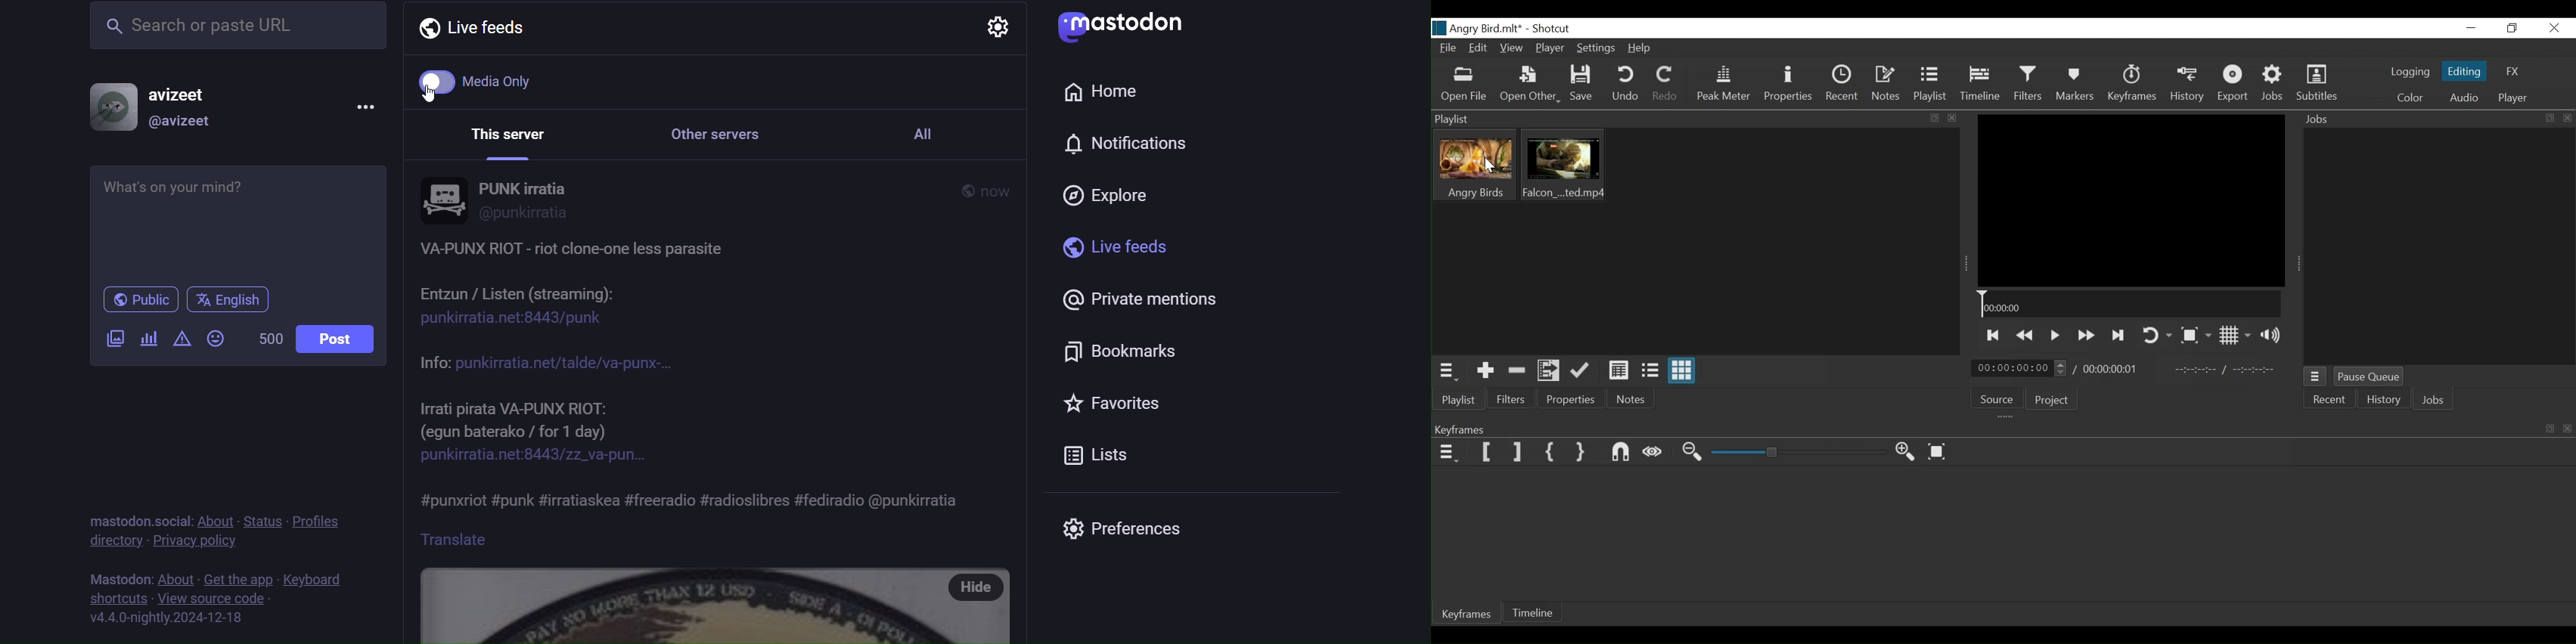 The width and height of the screenshot is (2576, 644). What do you see at coordinates (1994, 336) in the screenshot?
I see `Skip to the previous point` at bounding box center [1994, 336].